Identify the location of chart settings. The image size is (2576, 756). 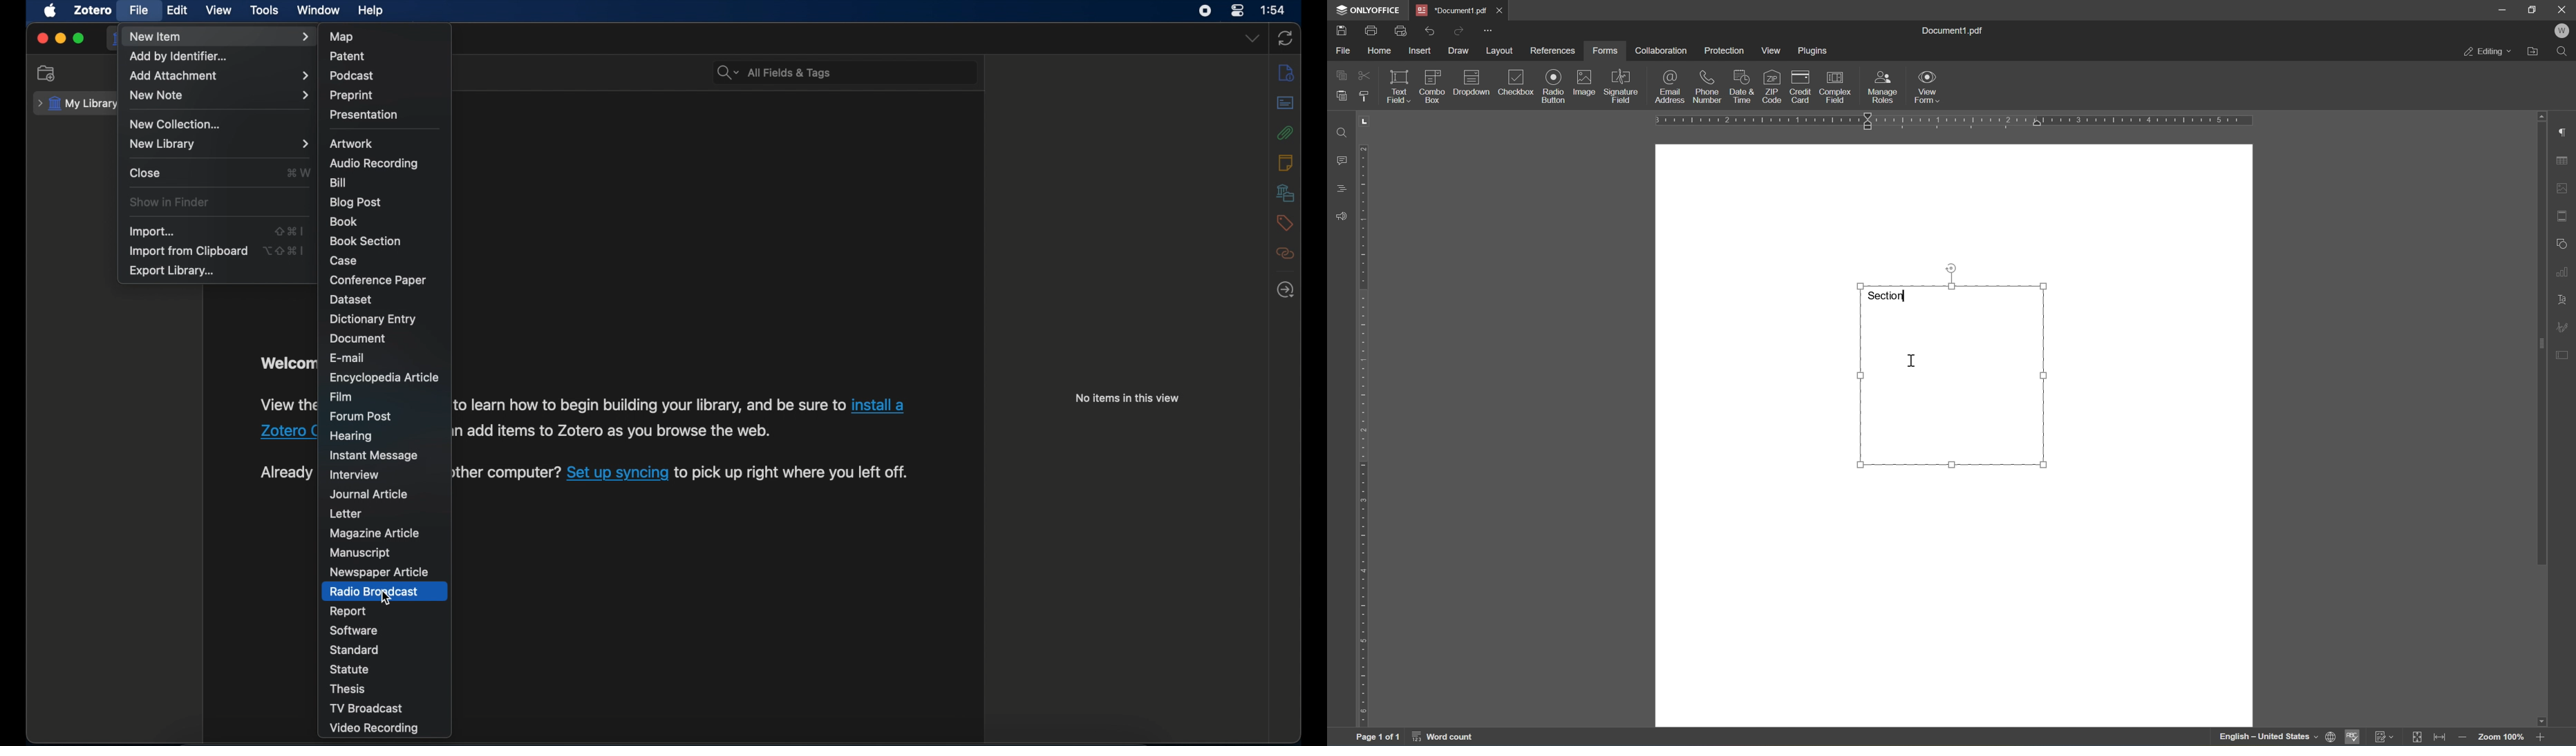
(2564, 271).